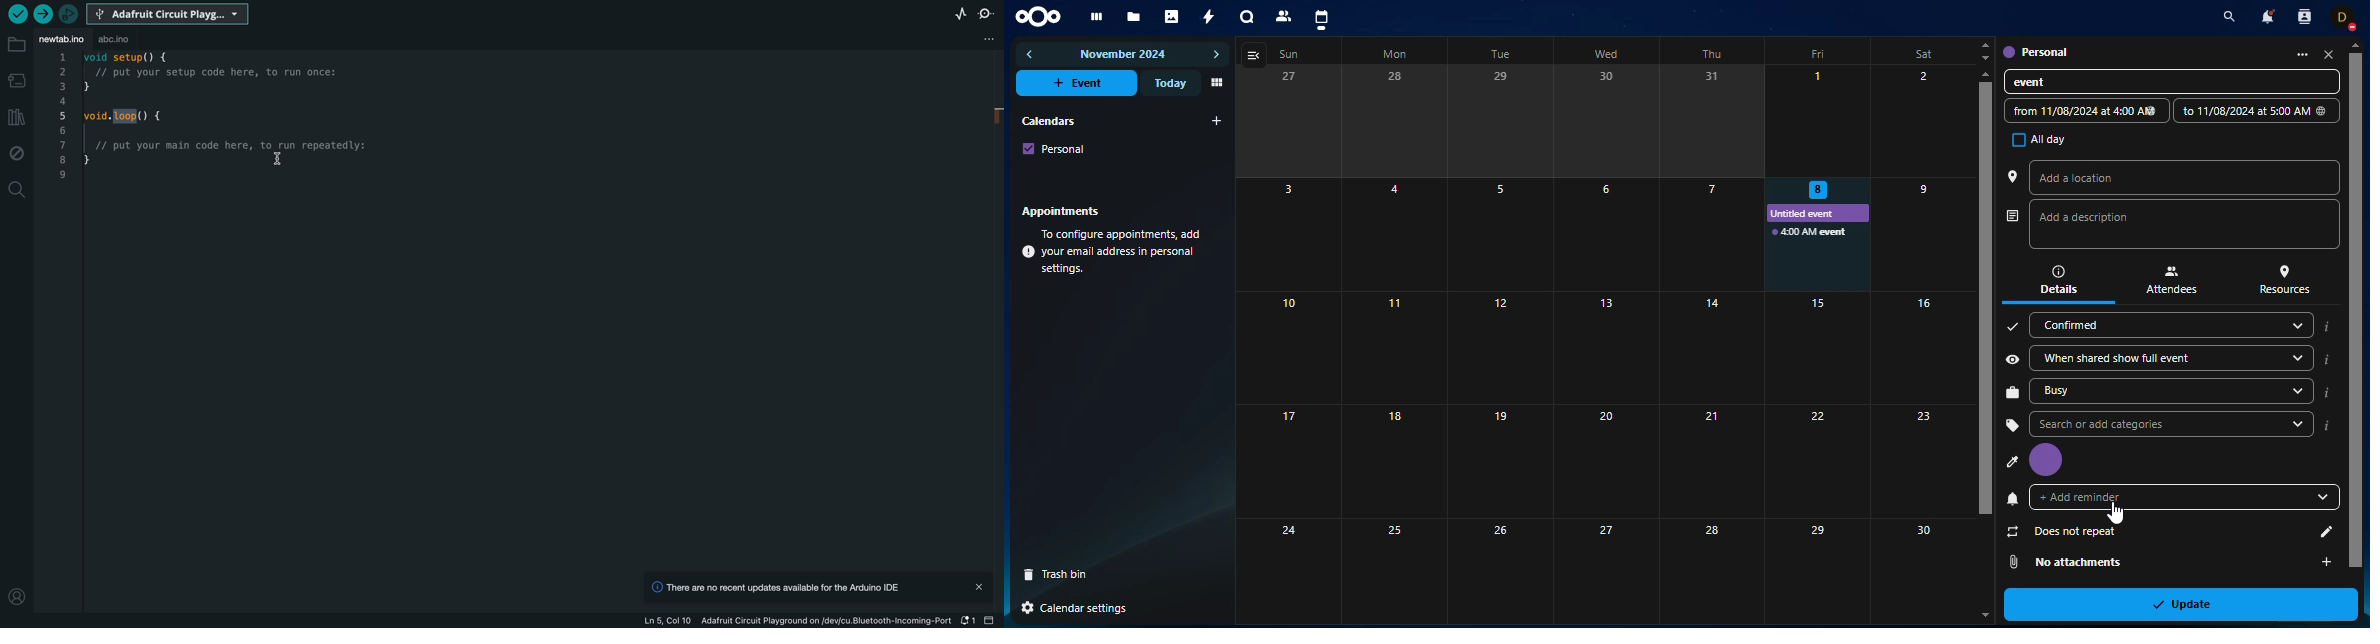 The height and width of the screenshot is (644, 2380). I want to click on , so click(1710, 234).